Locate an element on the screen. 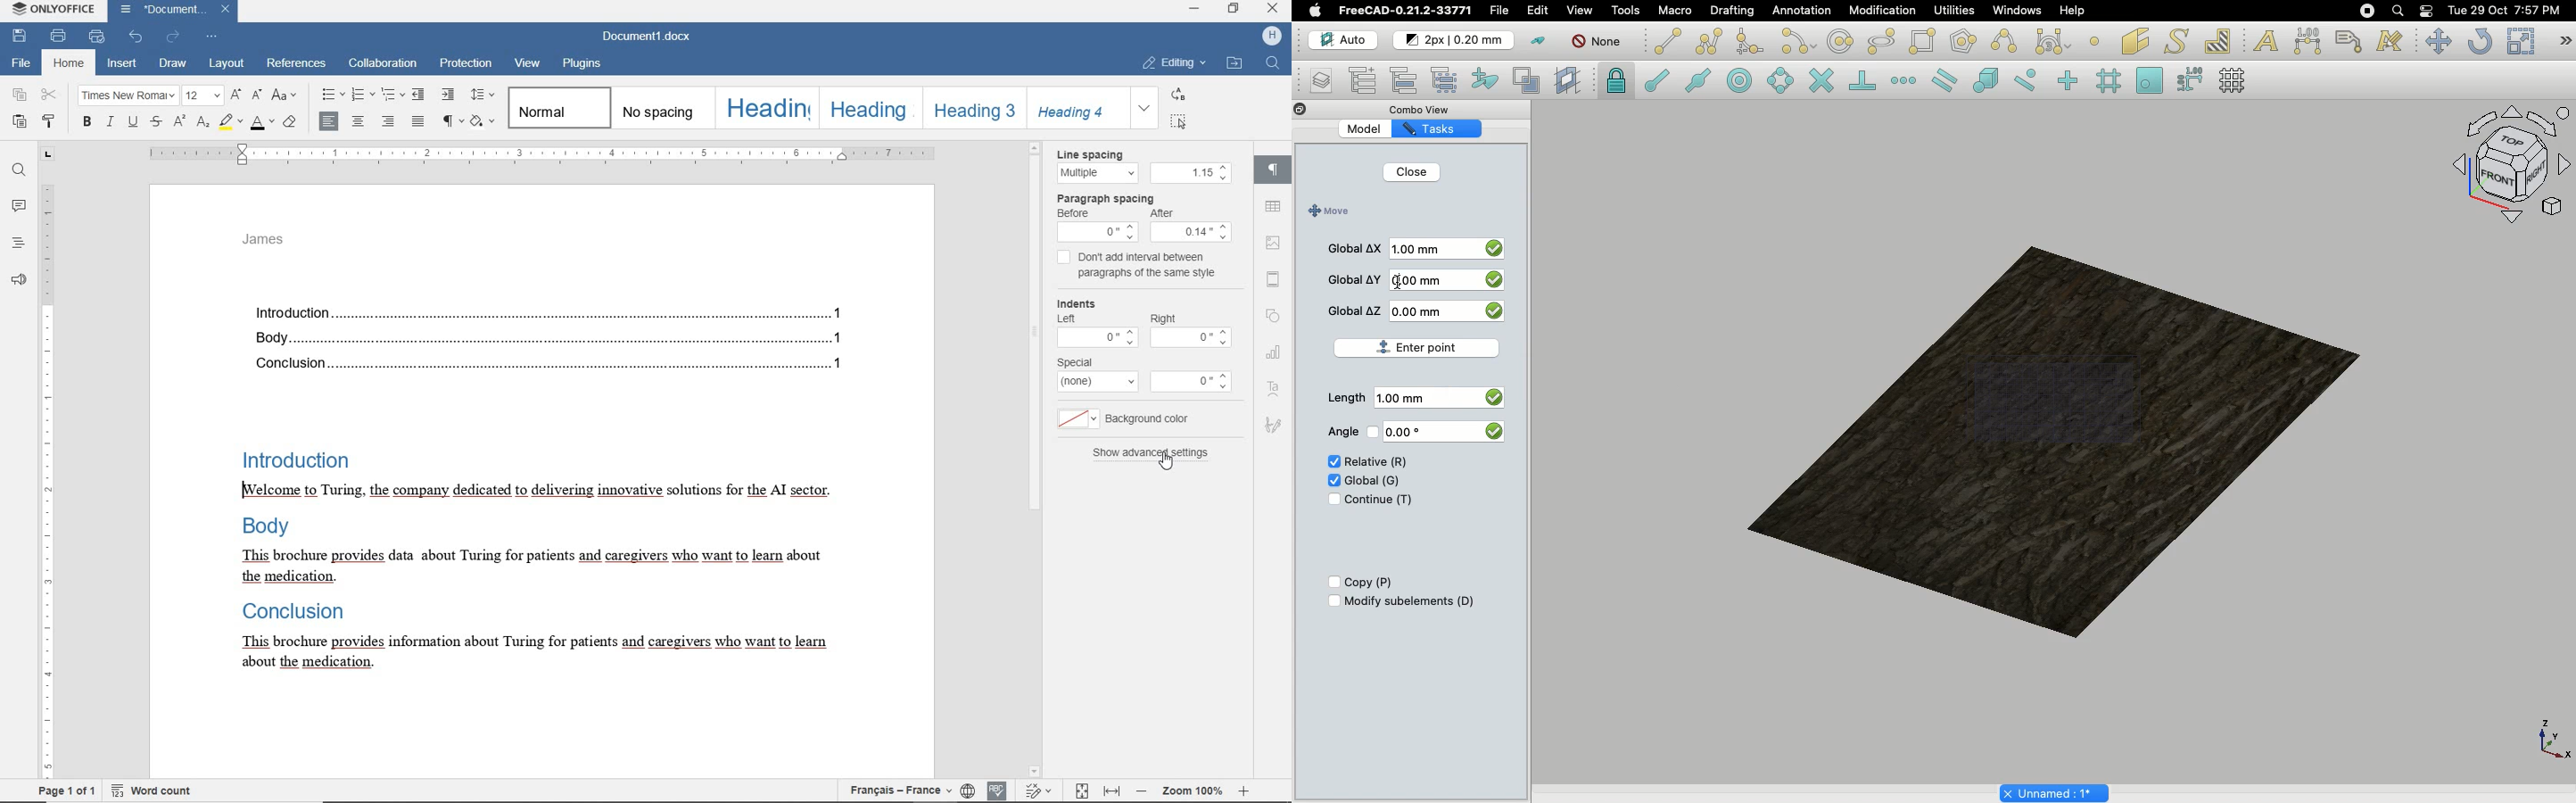 Image resolution: width=2576 pixels, height=812 pixels. Snap grid is located at coordinates (2110, 81).